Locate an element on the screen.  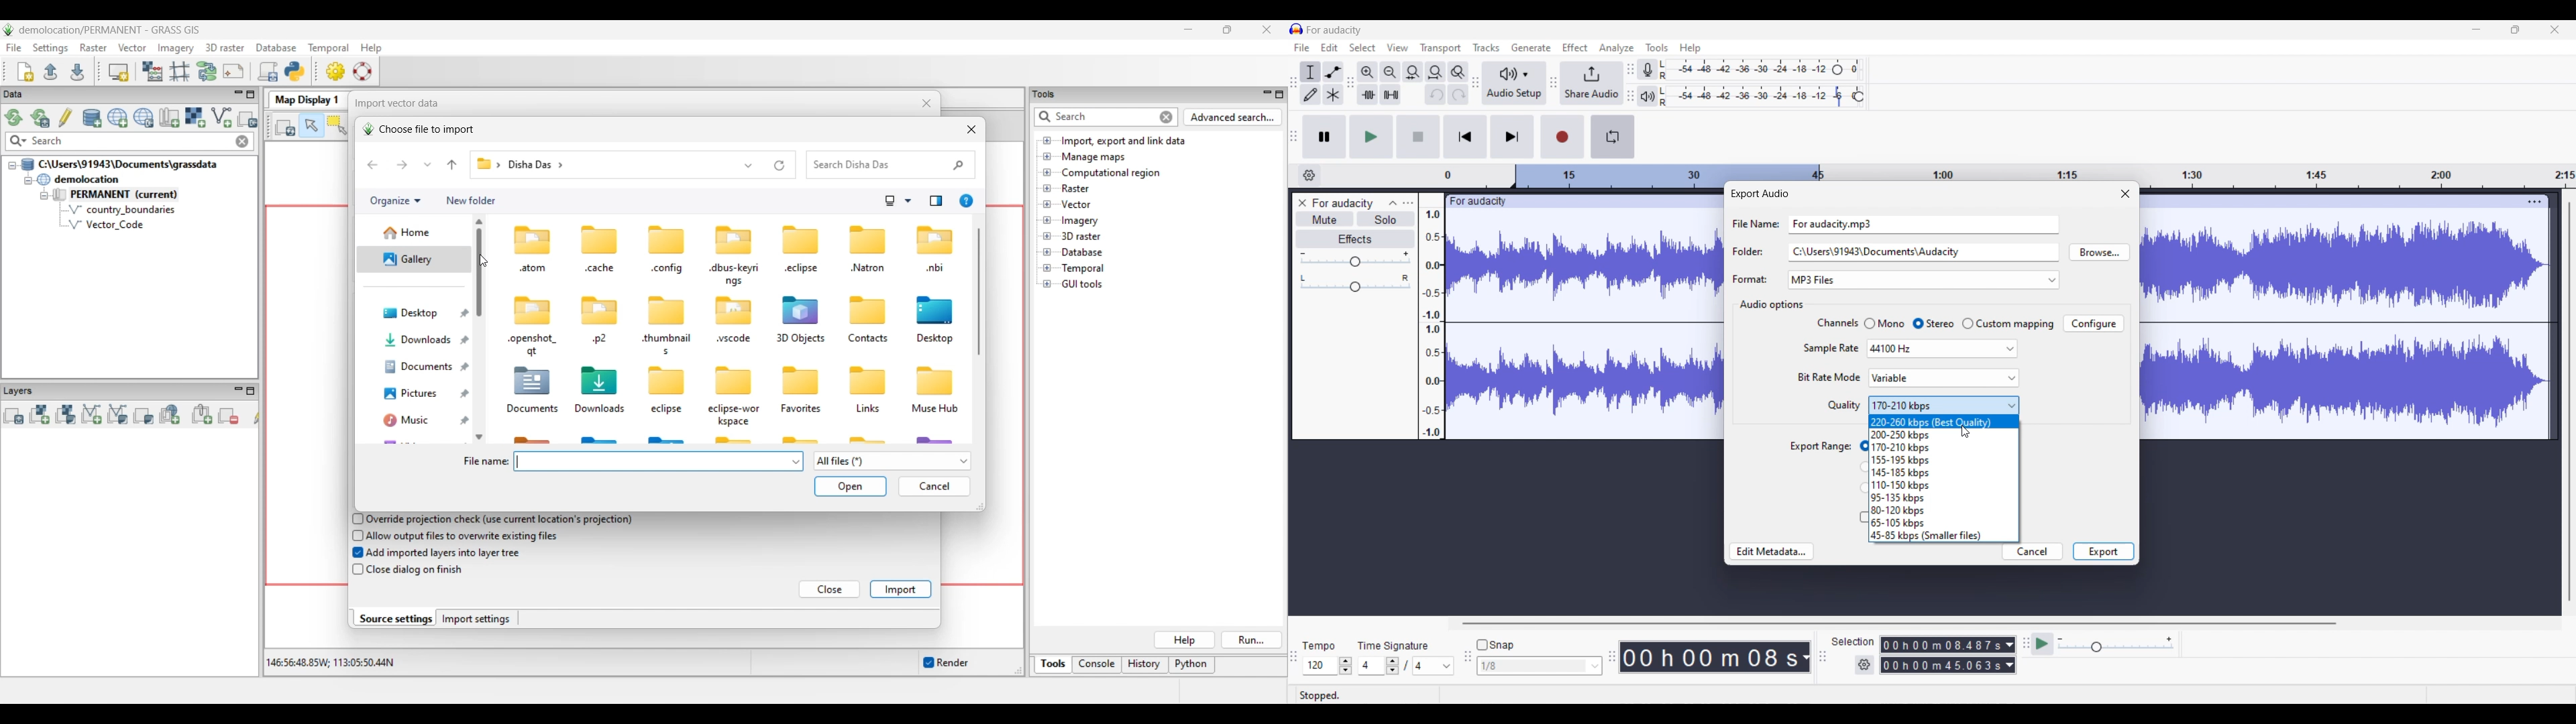
Reload current GRASS mapset only is located at coordinates (40, 118).